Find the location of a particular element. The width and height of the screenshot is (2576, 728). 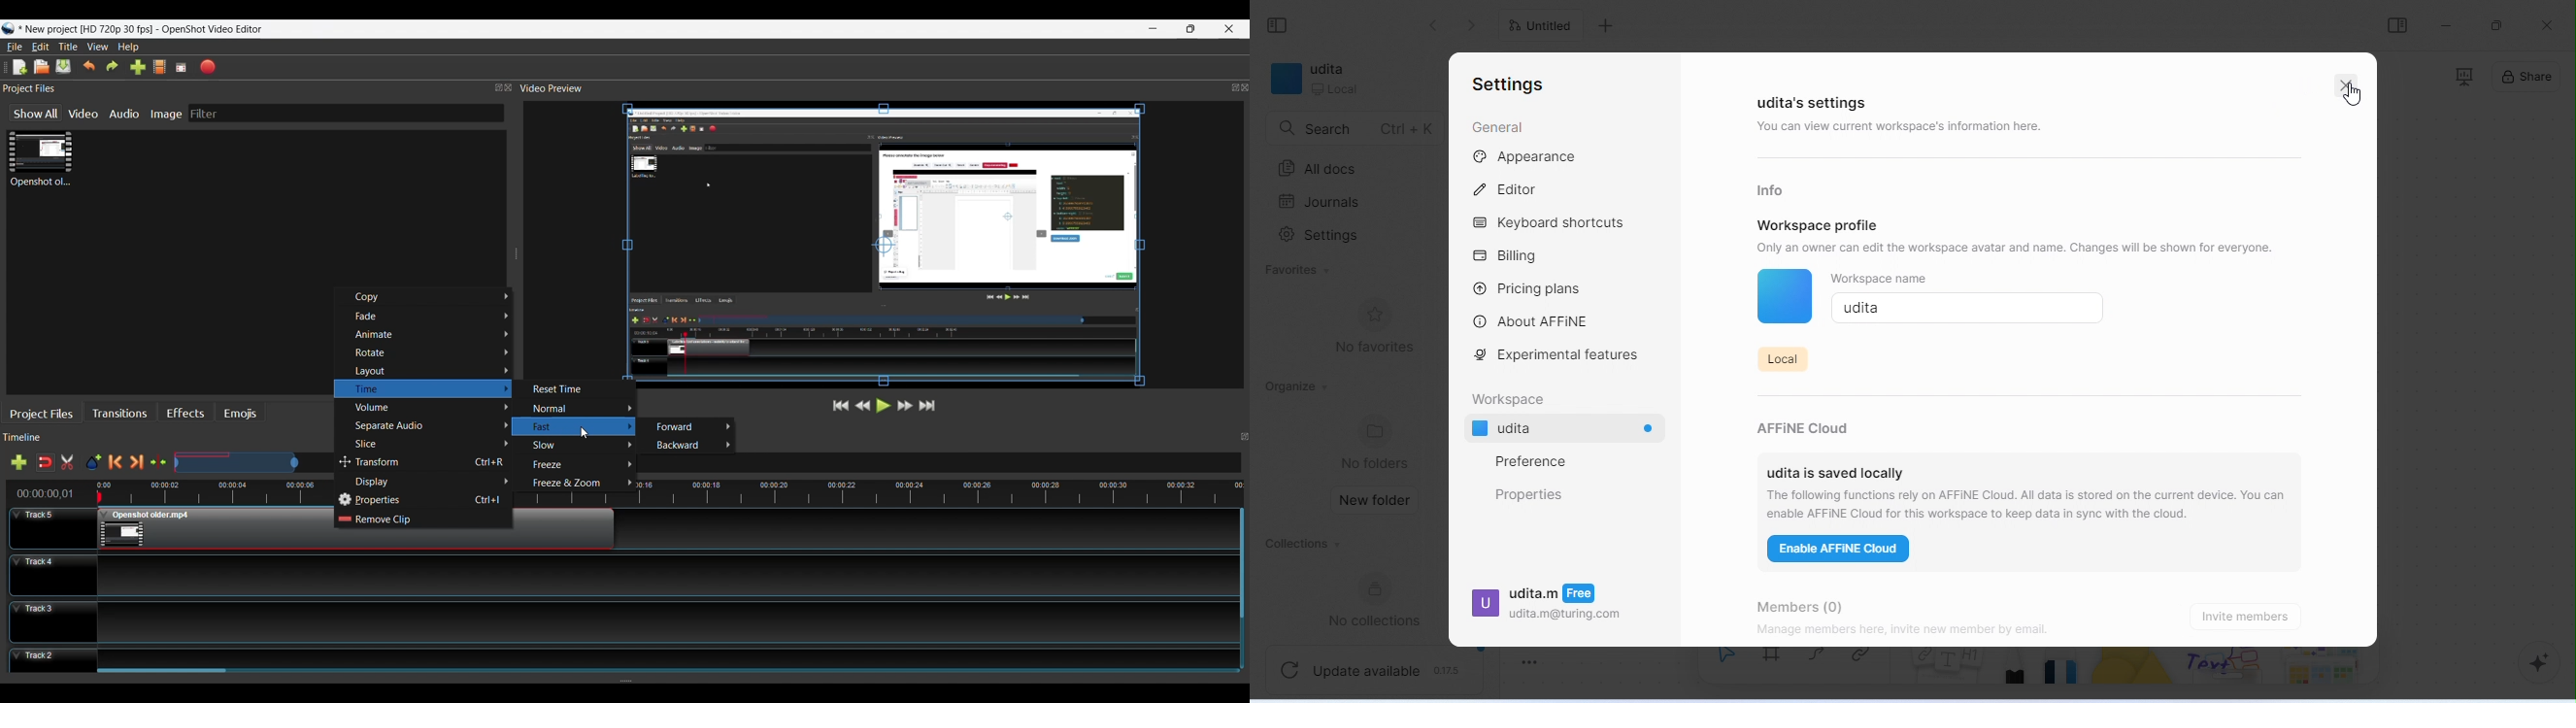

udita is saved locally is located at coordinates (1834, 469).